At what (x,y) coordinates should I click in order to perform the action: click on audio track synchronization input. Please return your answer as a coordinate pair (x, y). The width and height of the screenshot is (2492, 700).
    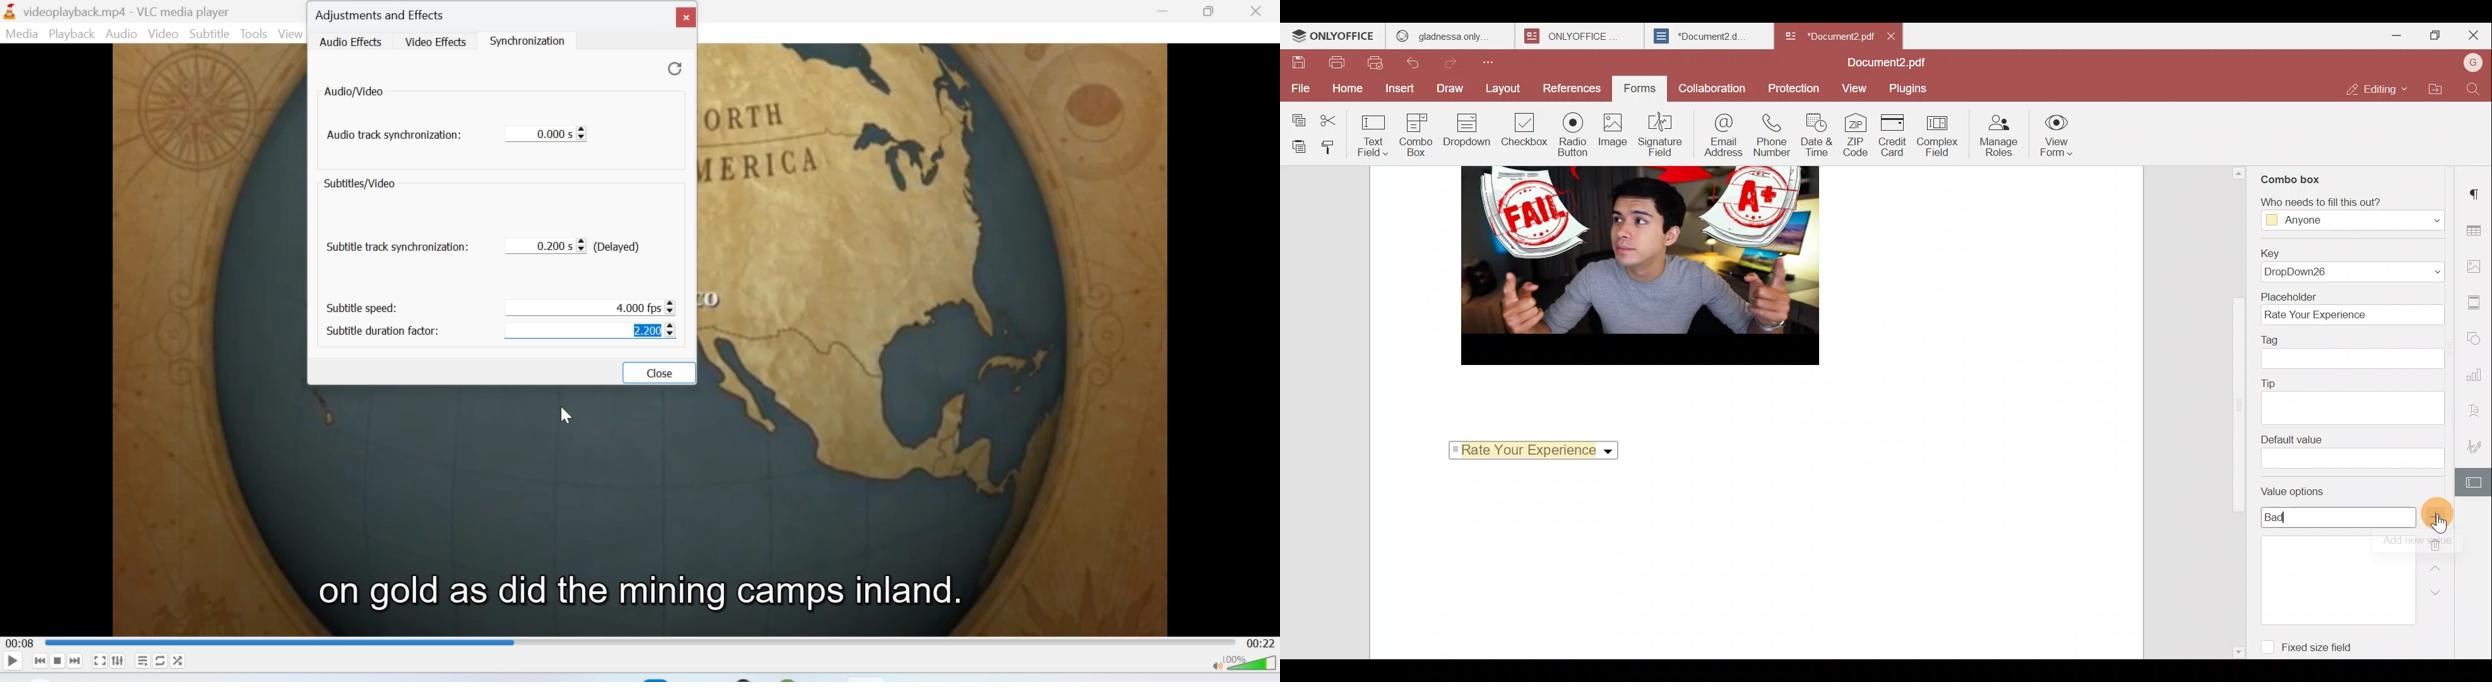
    Looking at the image, I should click on (547, 133).